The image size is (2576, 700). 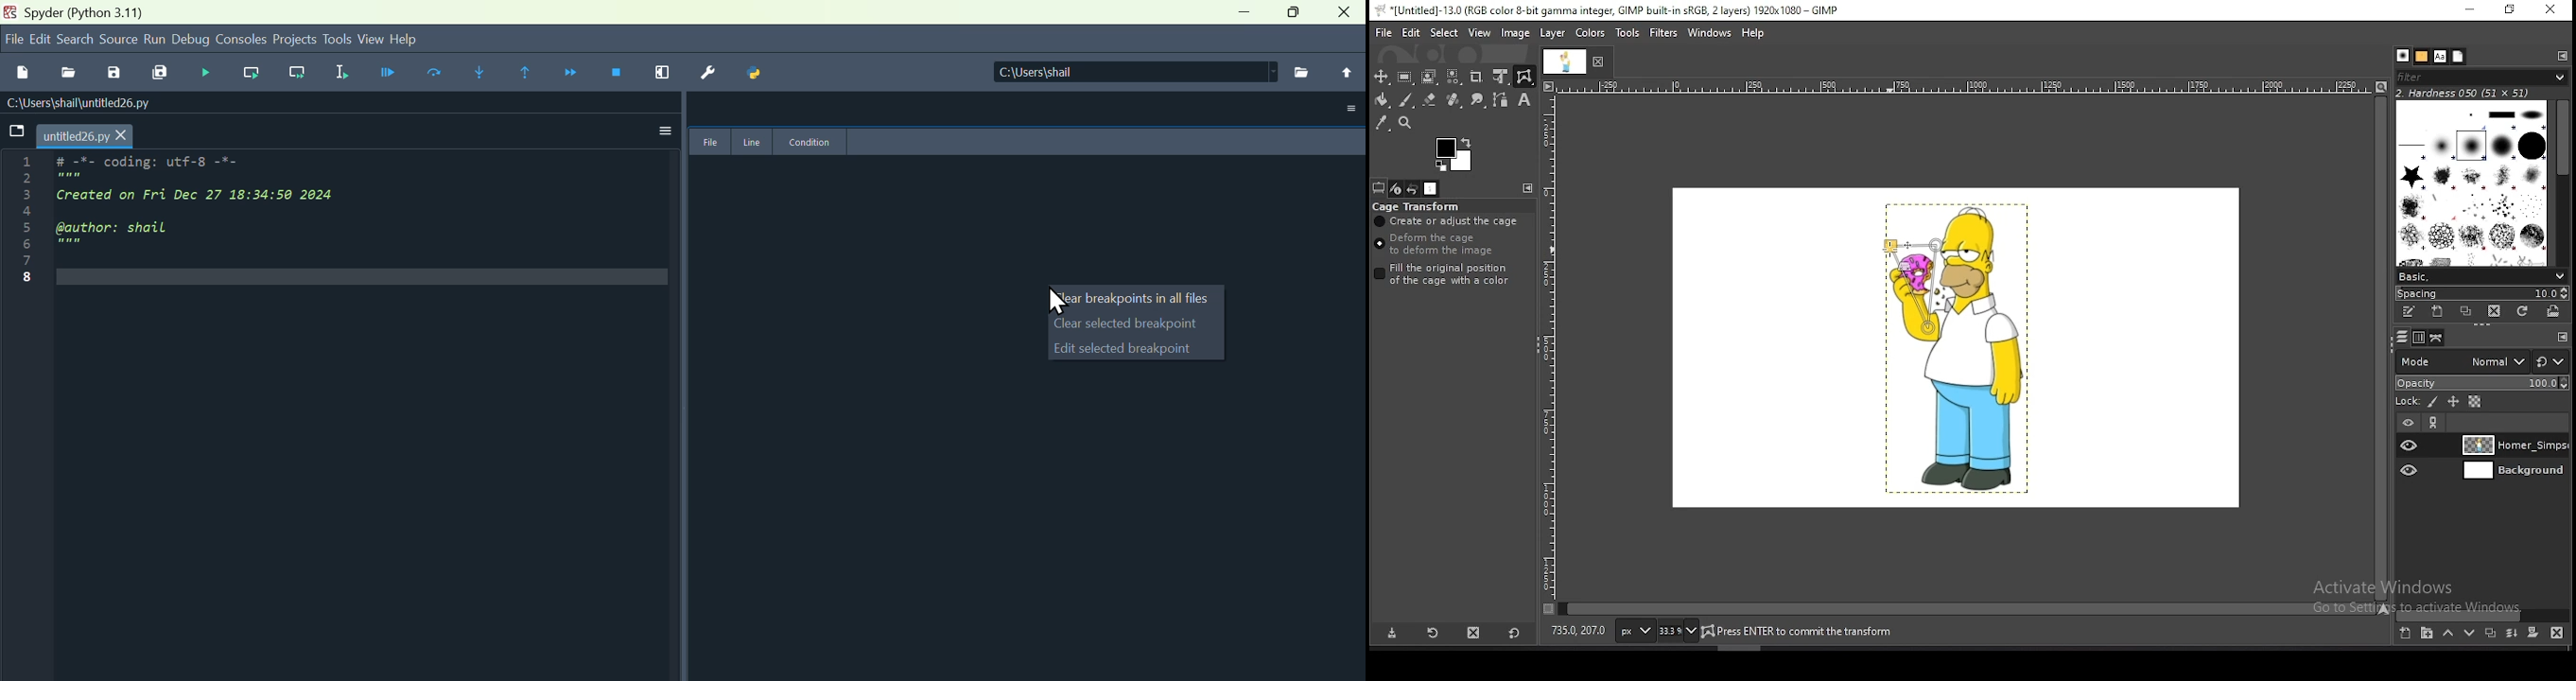 What do you see at coordinates (336, 40) in the screenshot?
I see `Tools` at bounding box center [336, 40].